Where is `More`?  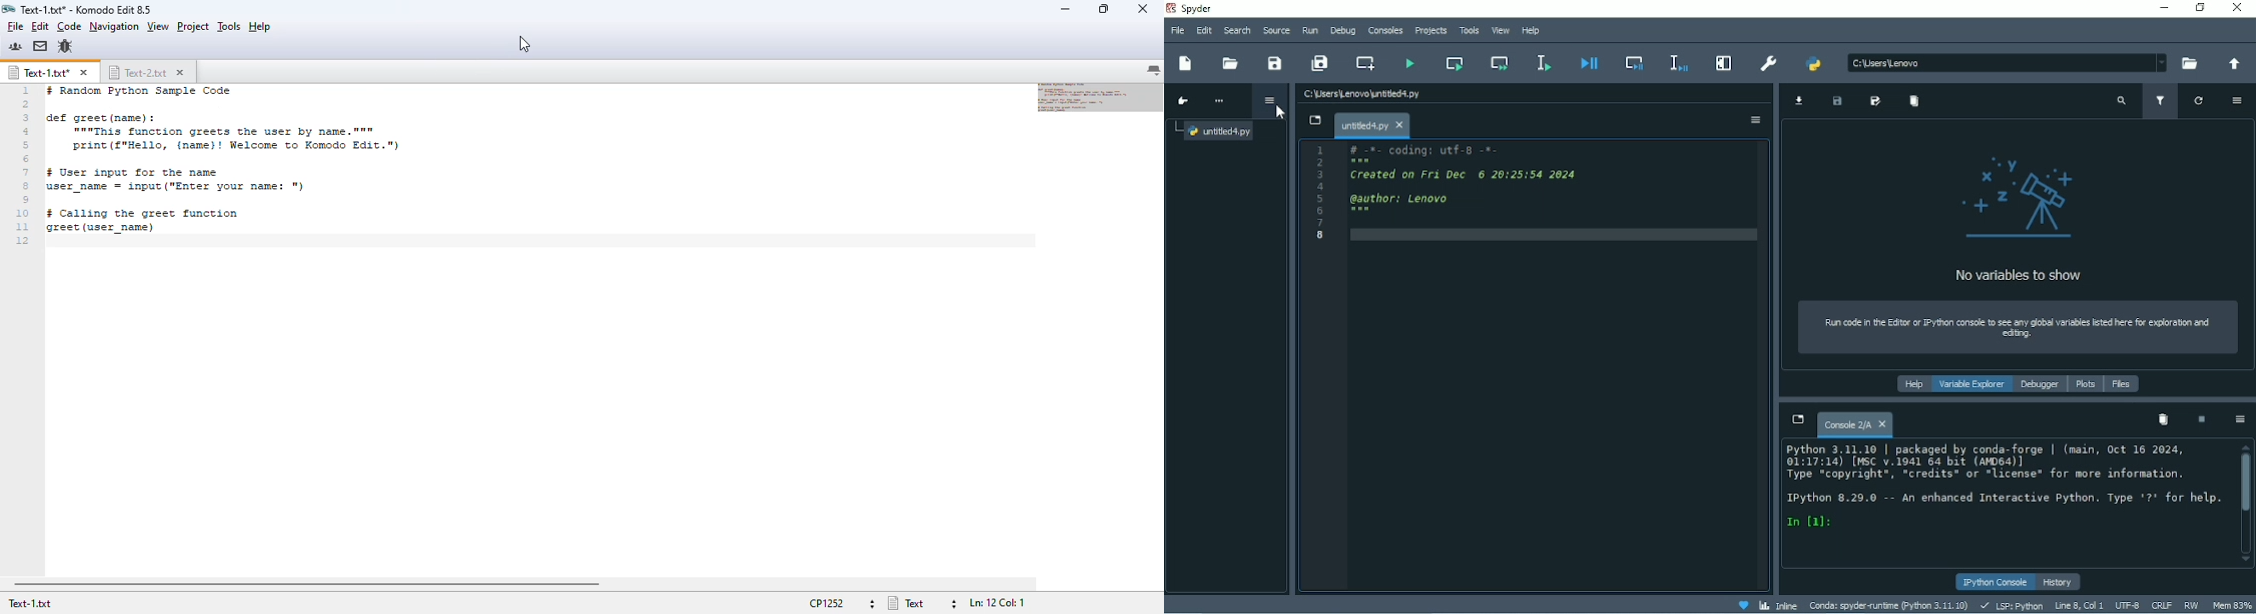
More is located at coordinates (1222, 100).